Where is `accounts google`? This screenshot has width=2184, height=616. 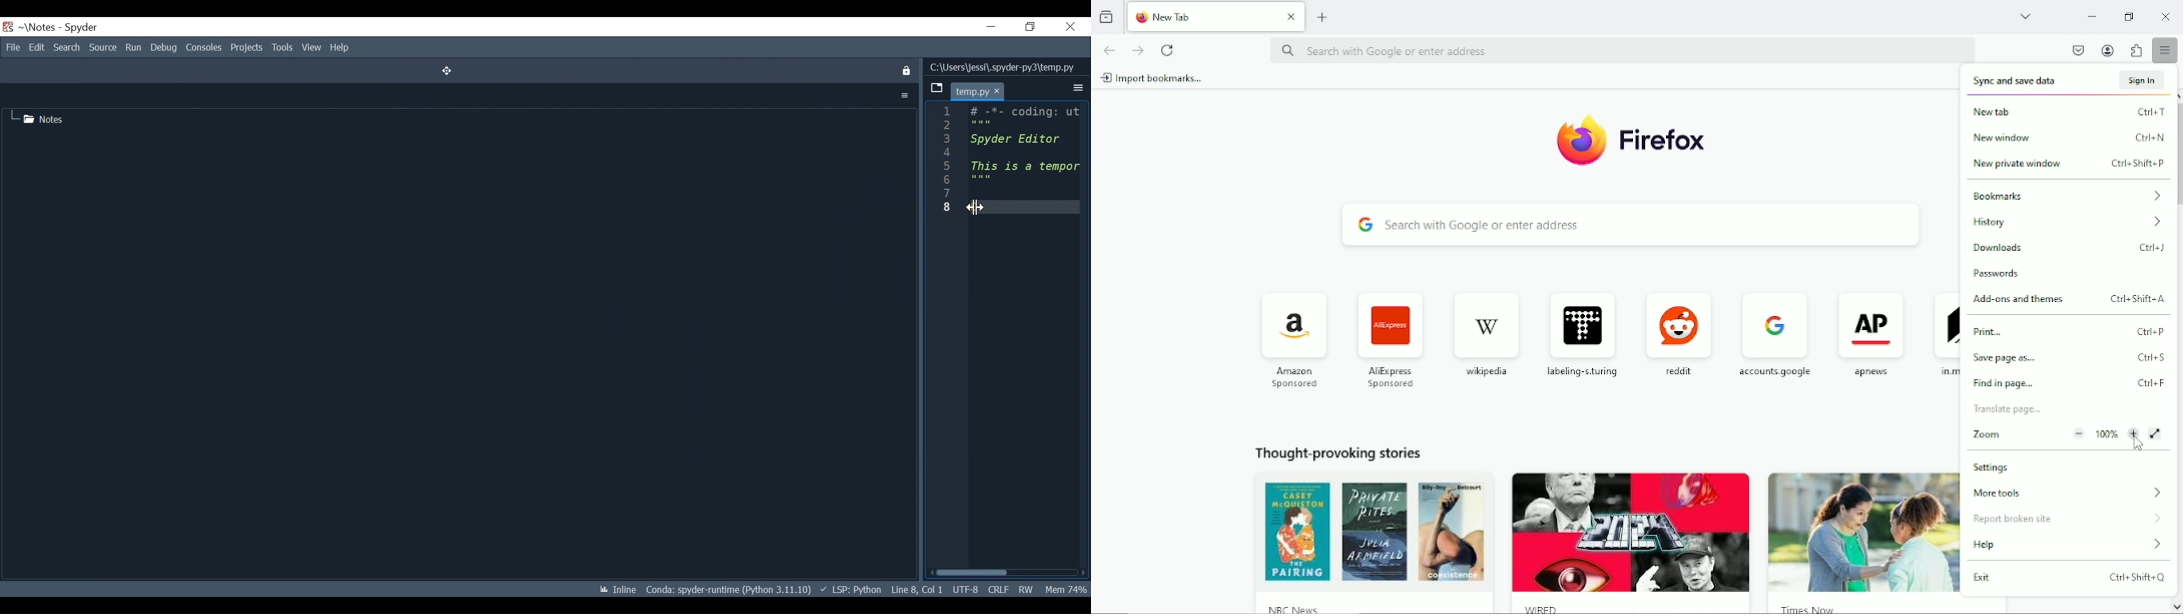 accounts google is located at coordinates (1775, 332).